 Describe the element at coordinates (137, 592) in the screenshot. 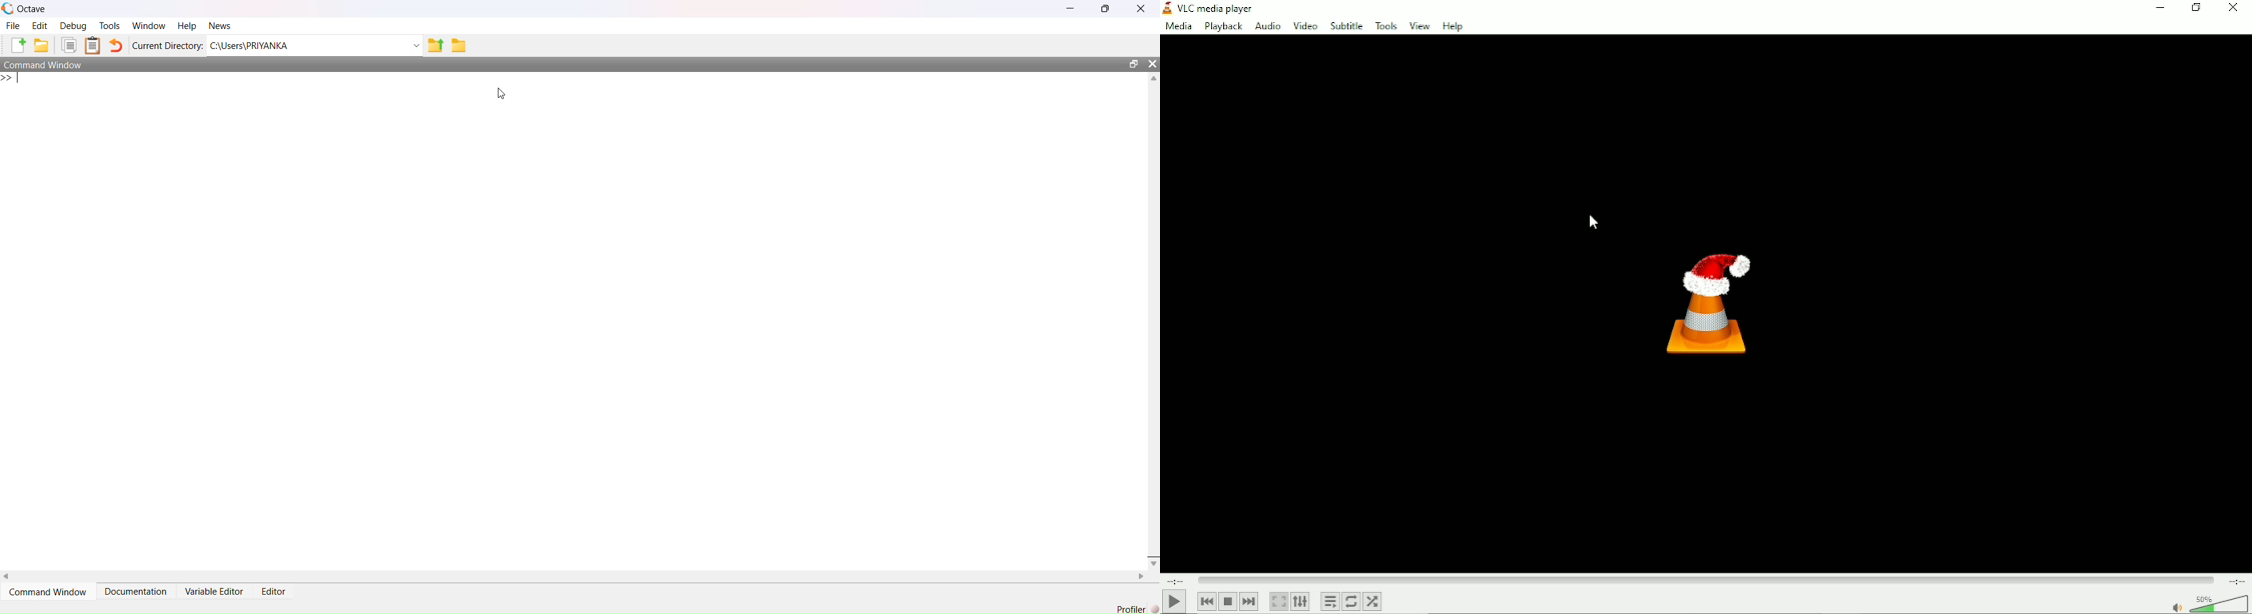

I see `Documentation` at that location.